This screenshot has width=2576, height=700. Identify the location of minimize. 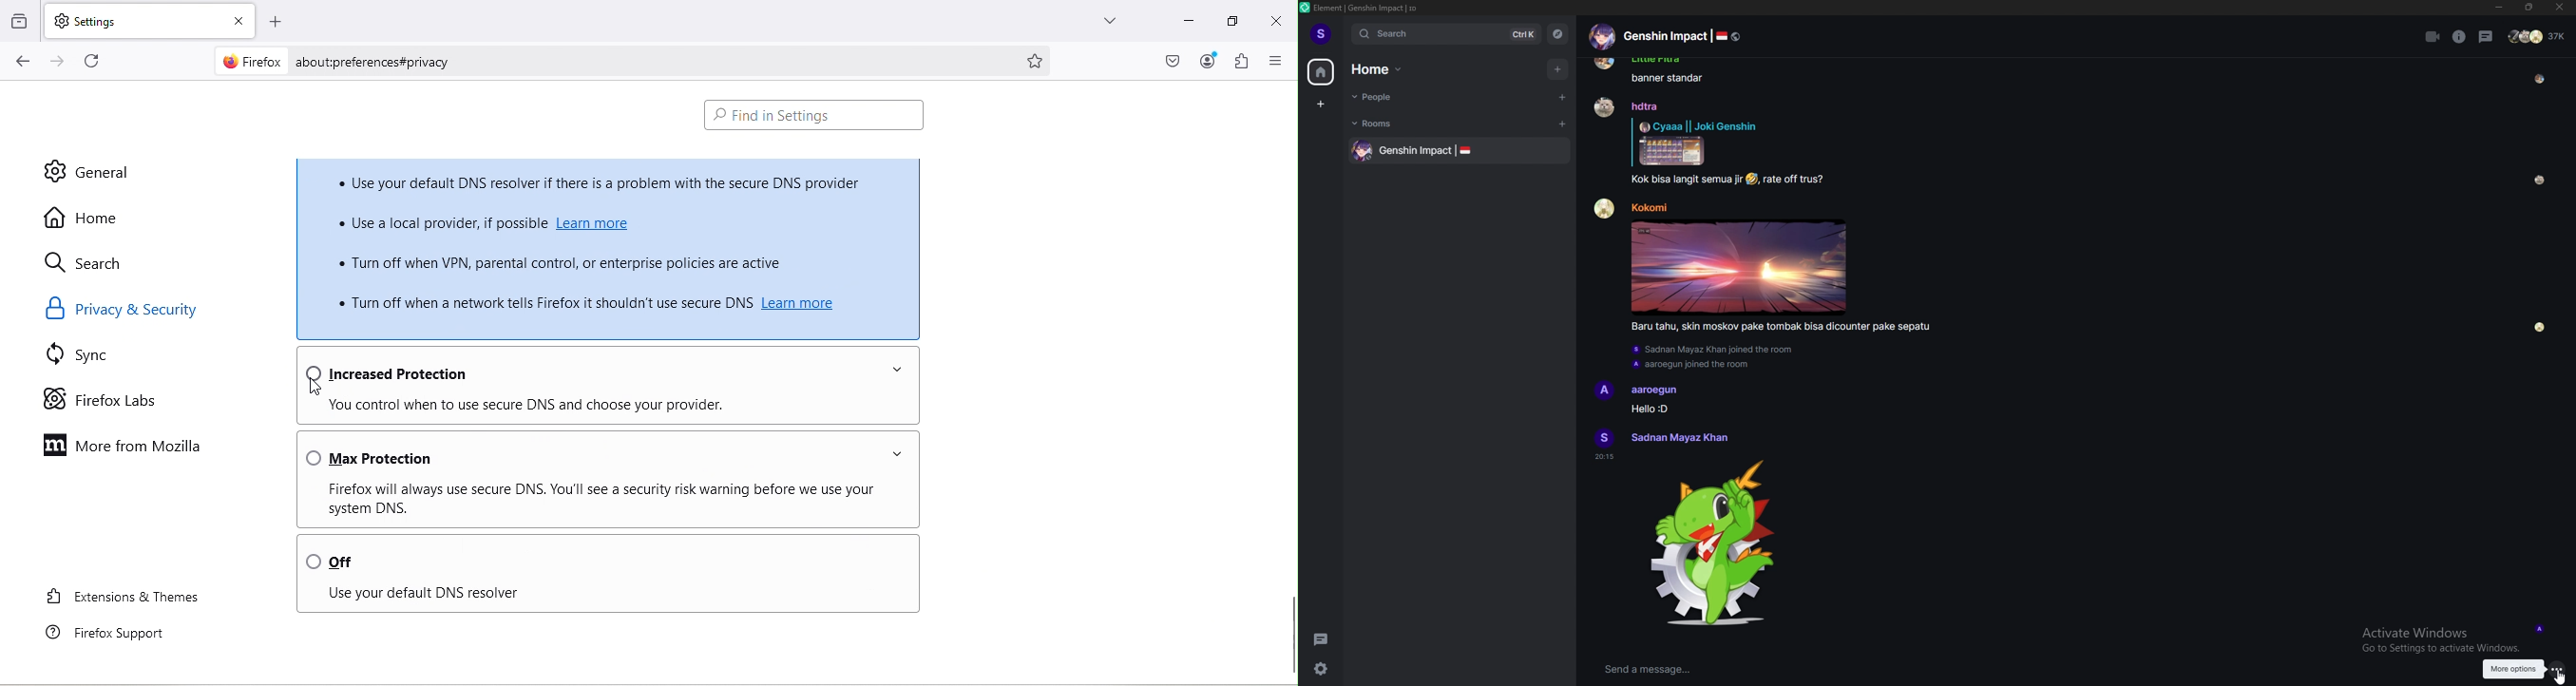
(2501, 8).